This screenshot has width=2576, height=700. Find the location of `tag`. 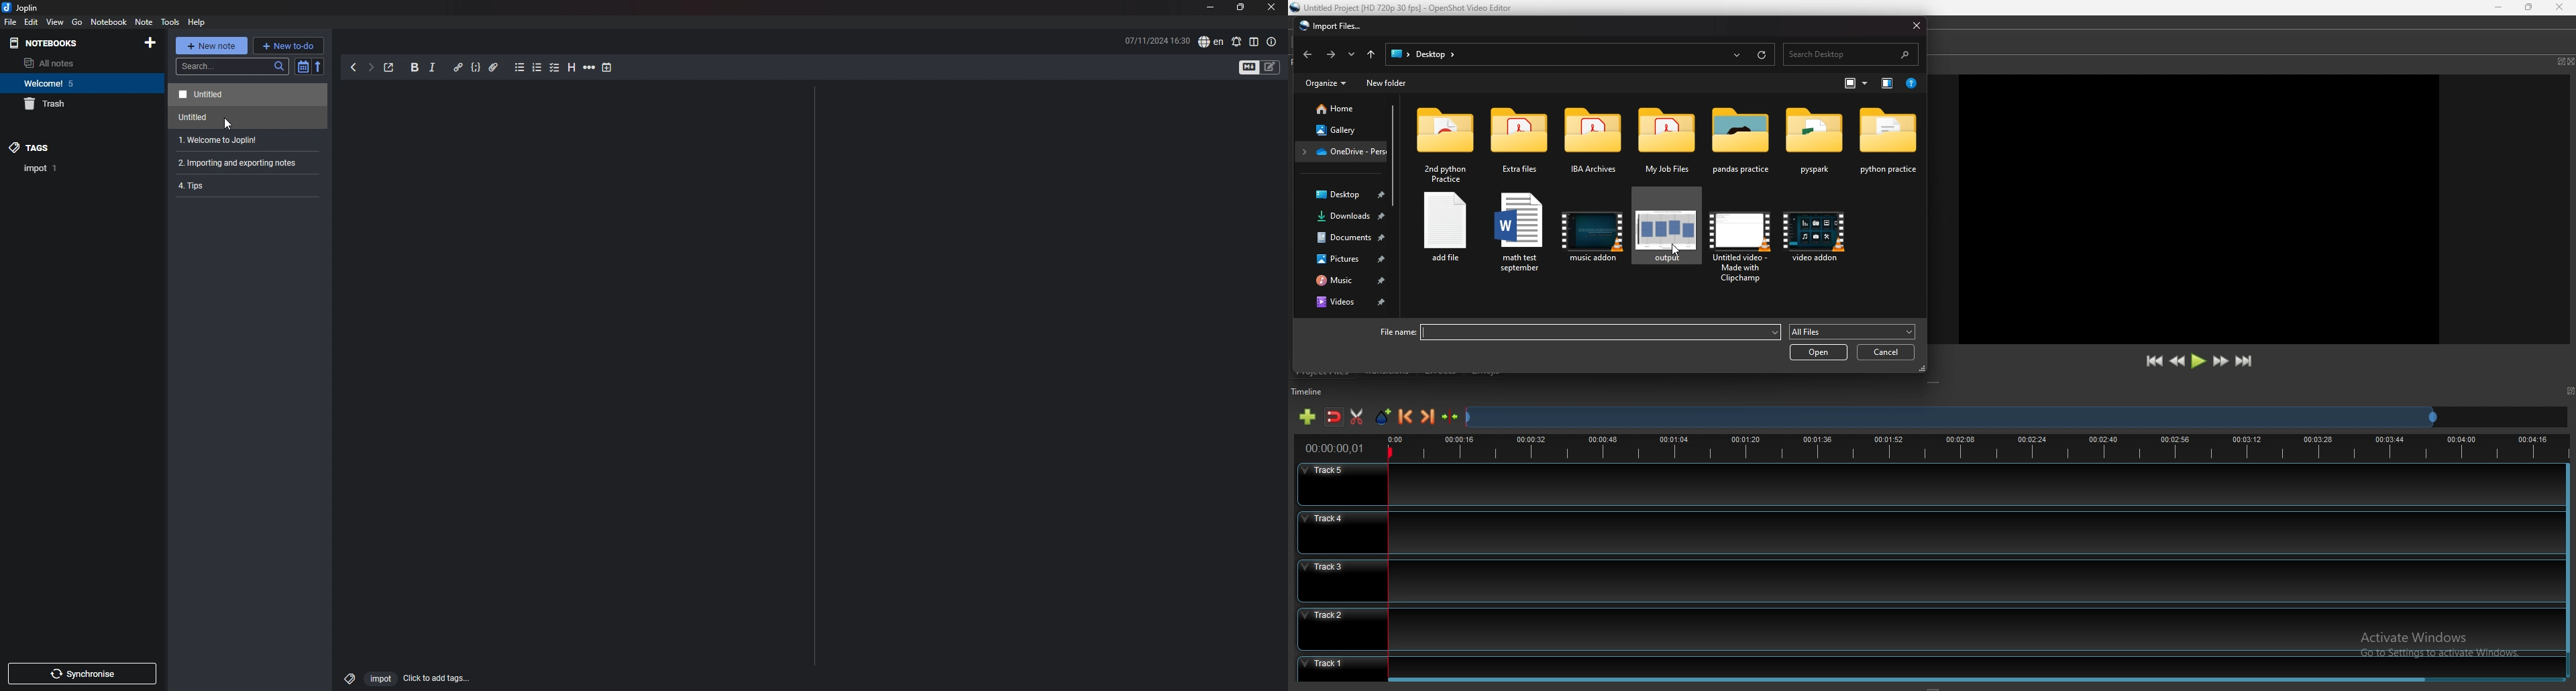

tag is located at coordinates (41, 168).